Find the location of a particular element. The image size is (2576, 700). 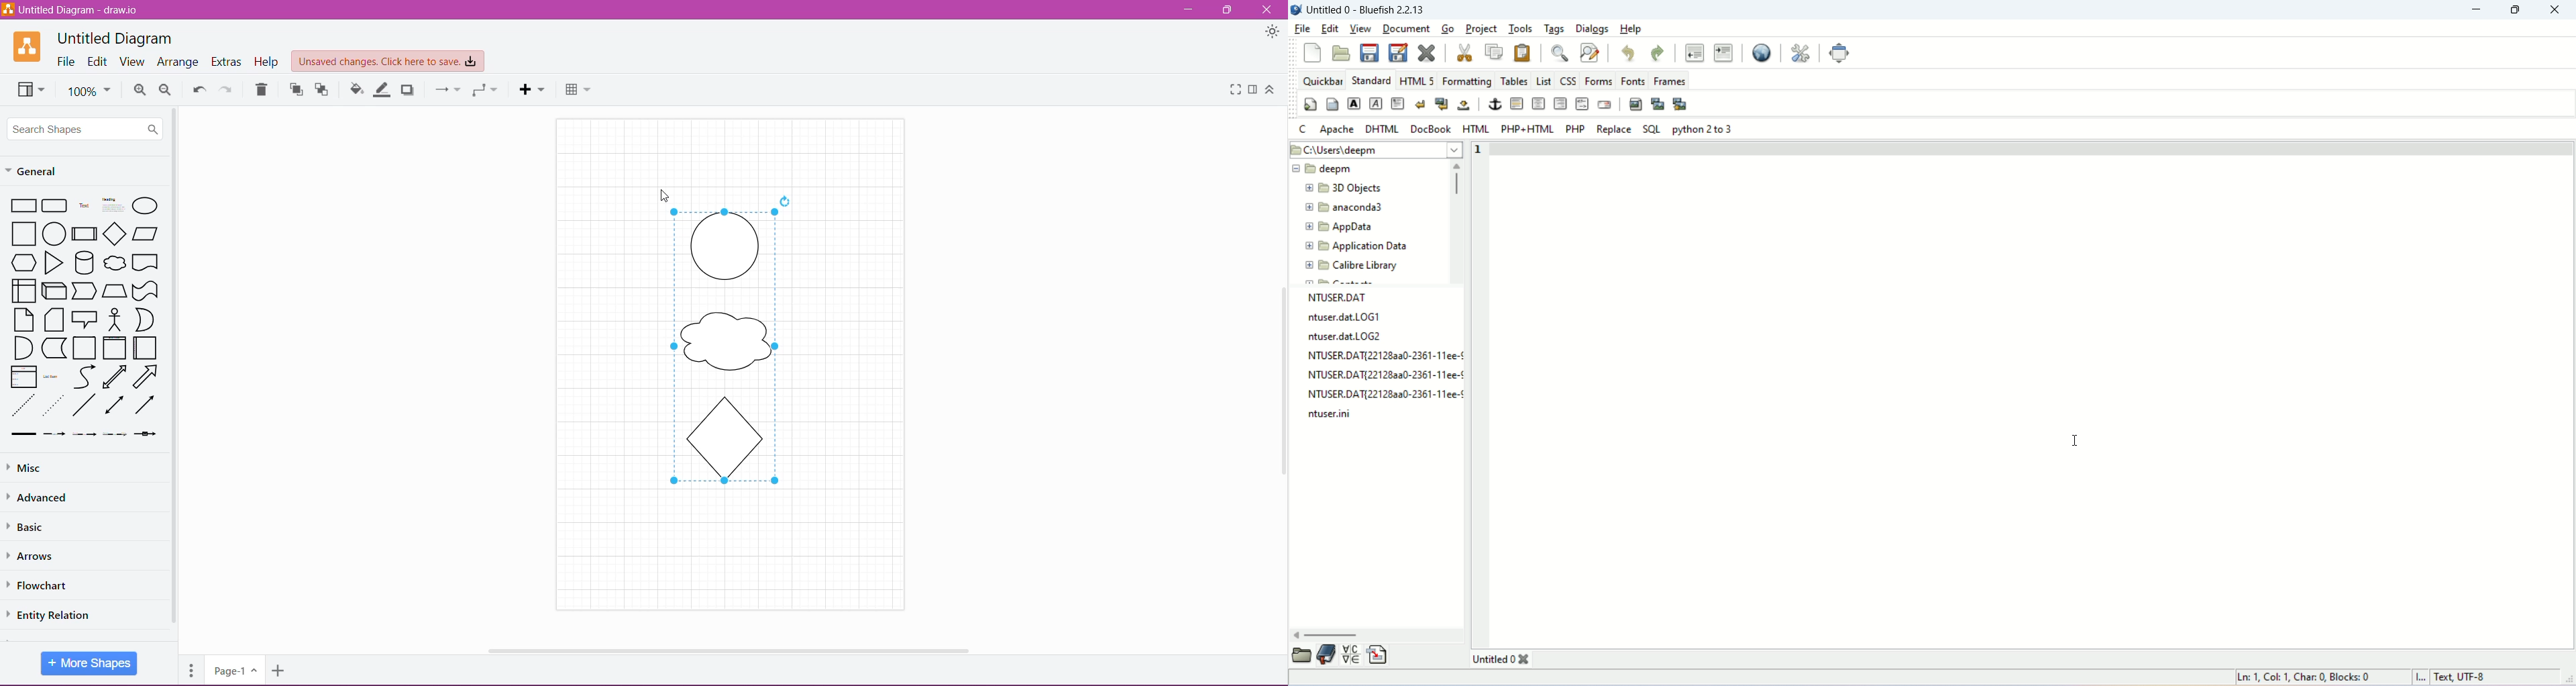

View is located at coordinates (131, 62).